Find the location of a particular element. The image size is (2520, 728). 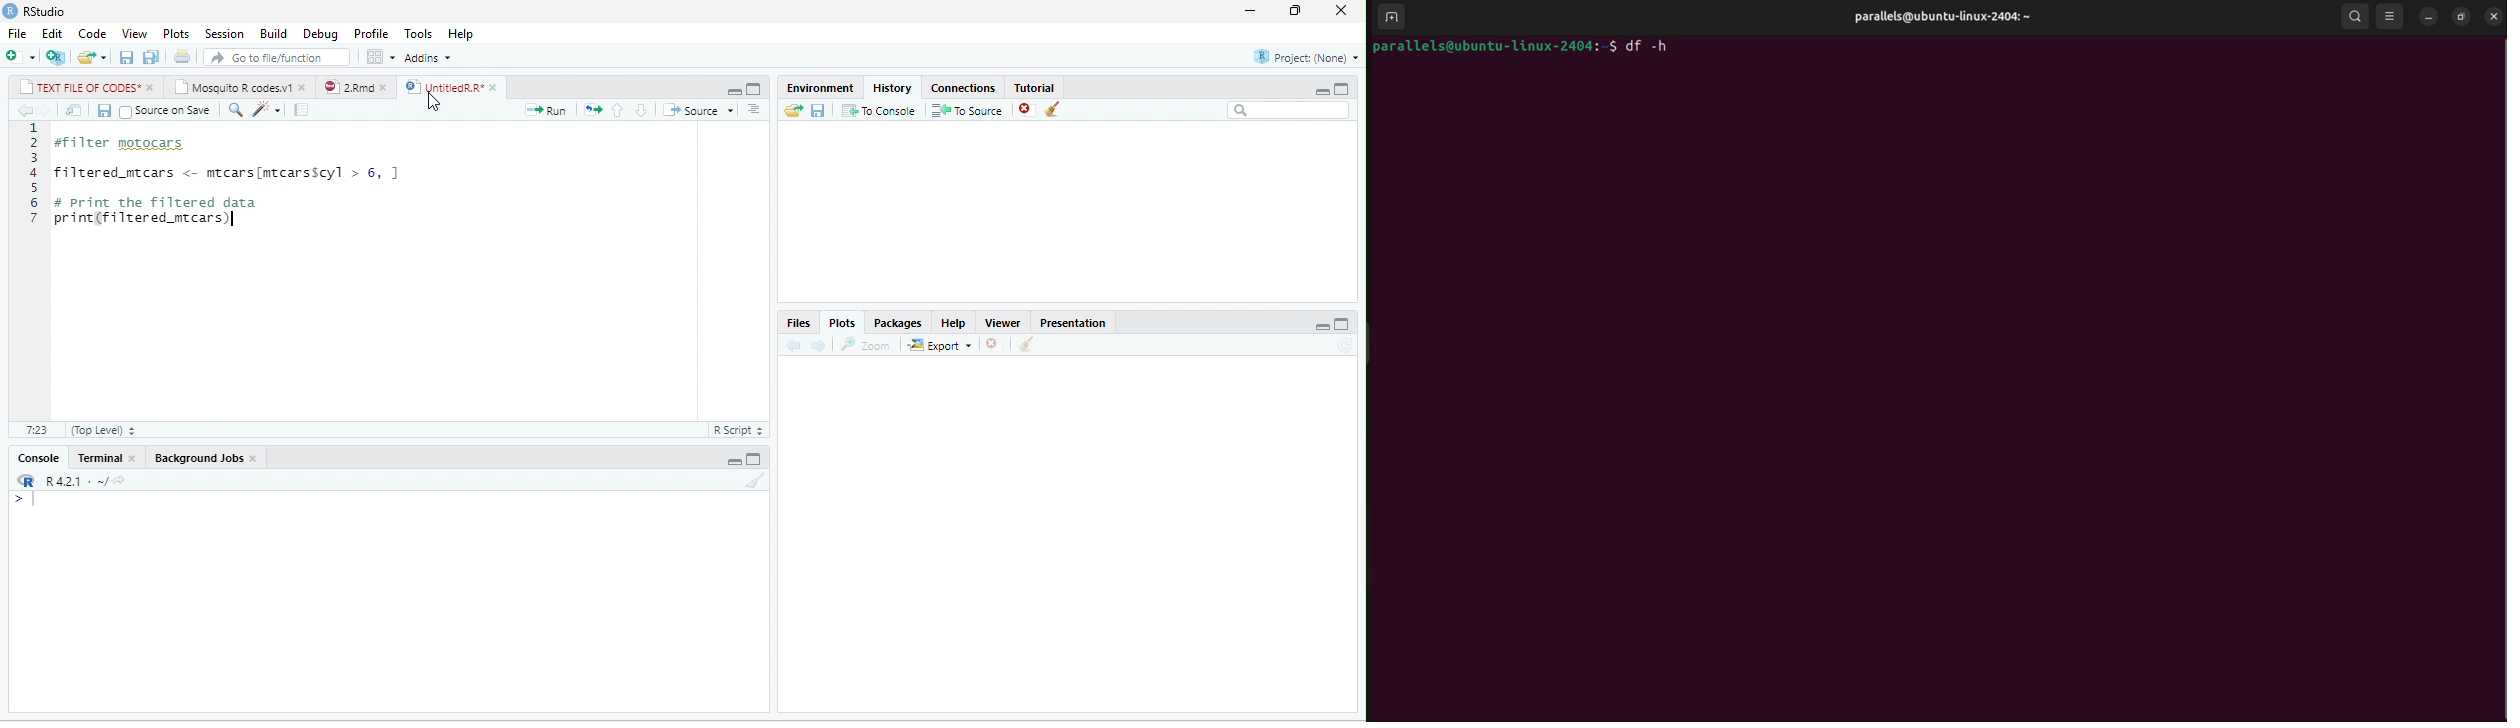

maximize is located at coordinates (1341, 89).